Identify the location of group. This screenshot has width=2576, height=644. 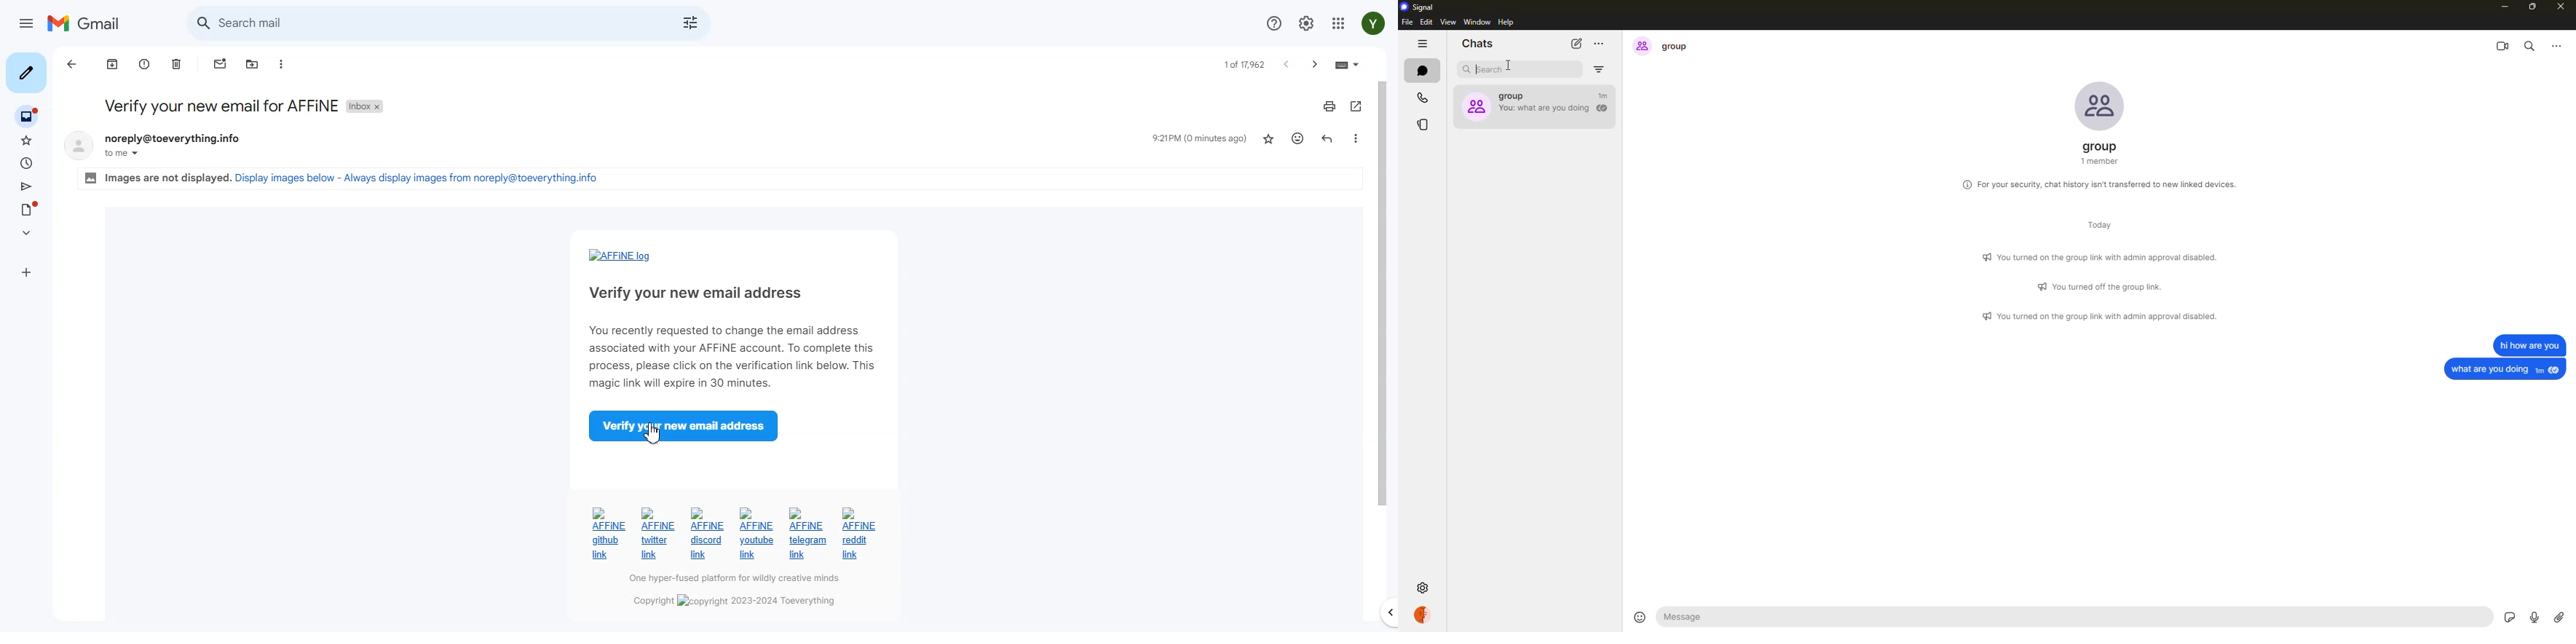
(1535, 104).